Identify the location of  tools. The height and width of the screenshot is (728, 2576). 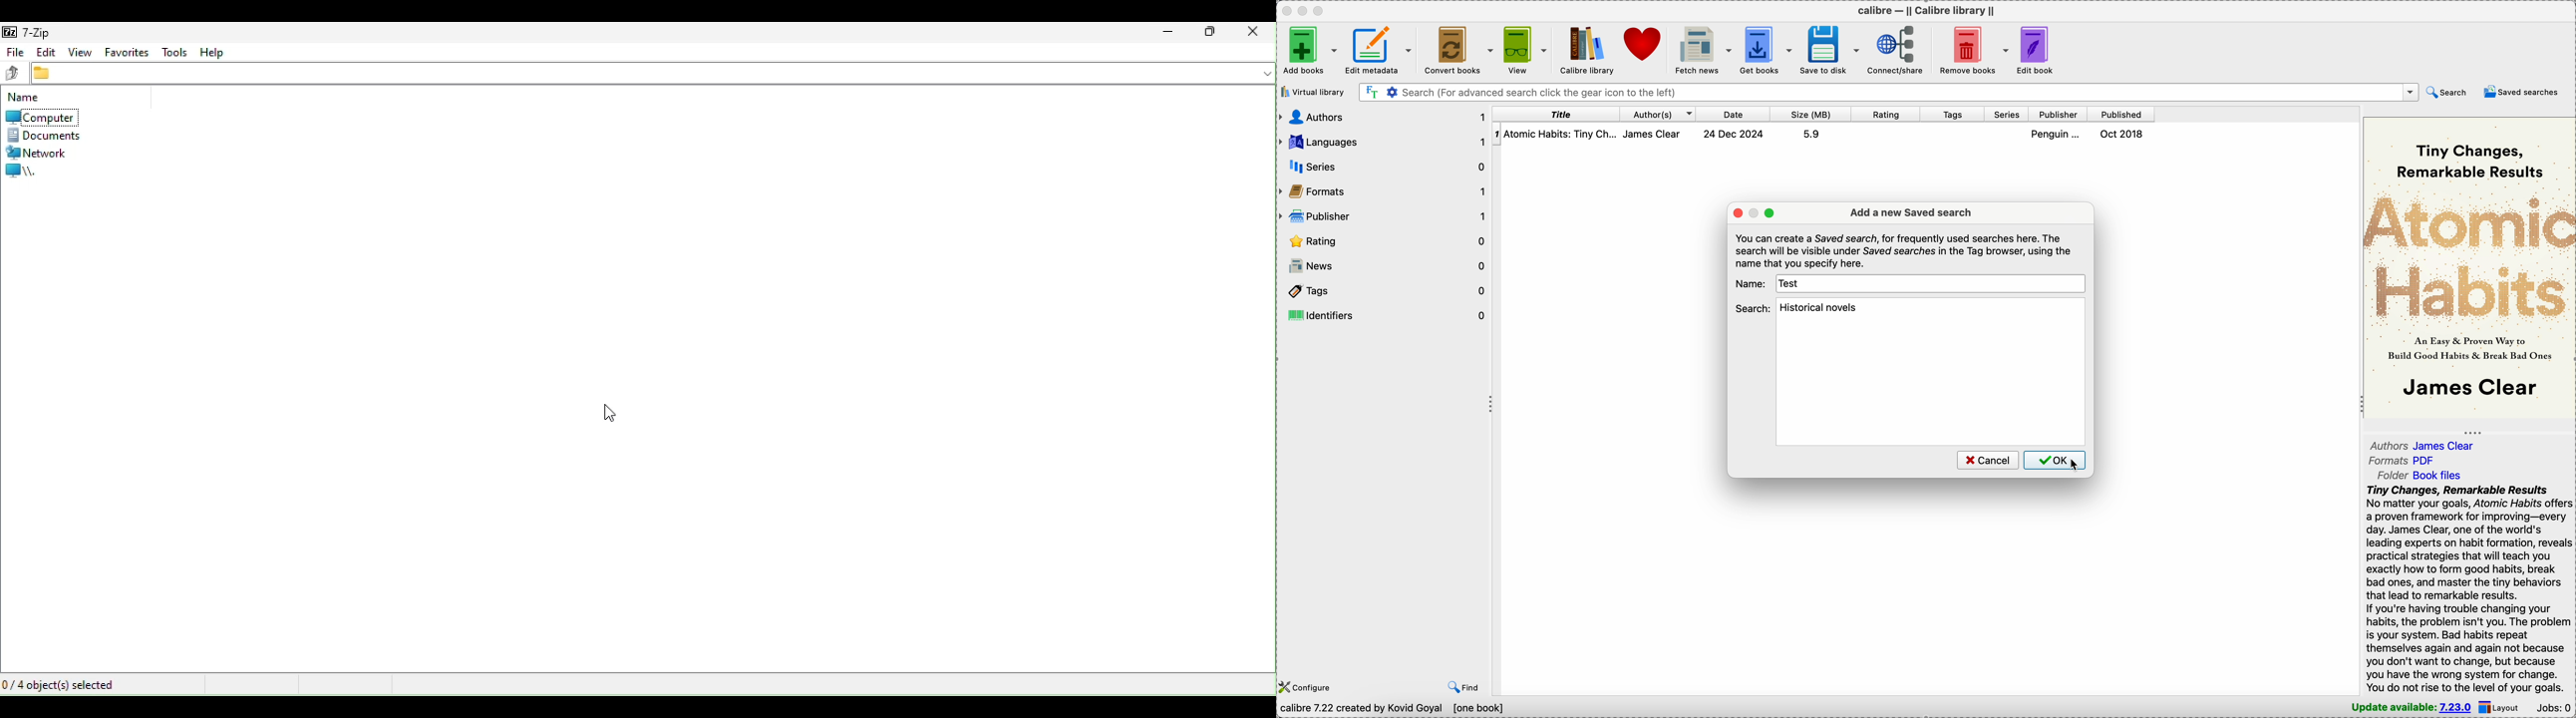
(176, 52).